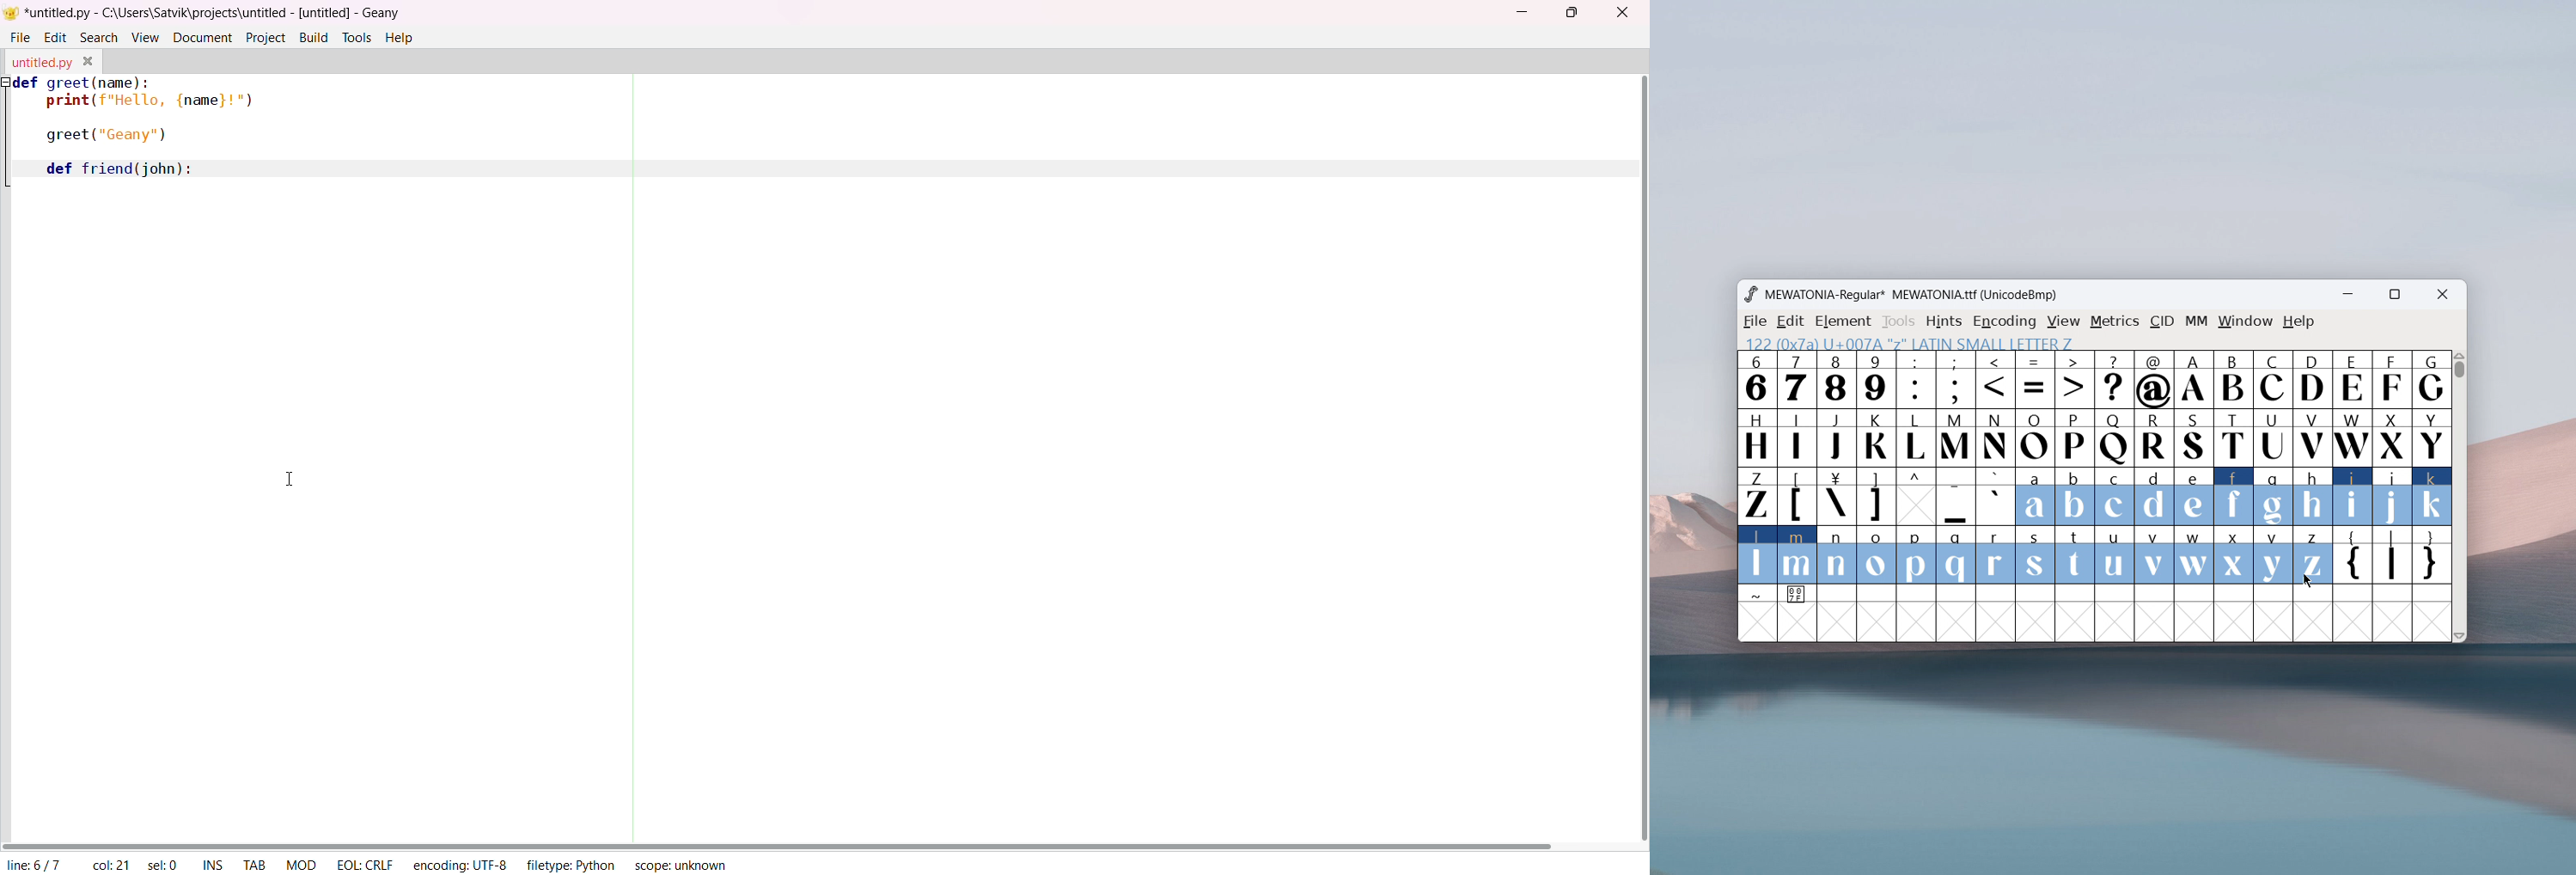 This screenshot has height=896, width=2576. I want to click on P, so click(2074, 439).